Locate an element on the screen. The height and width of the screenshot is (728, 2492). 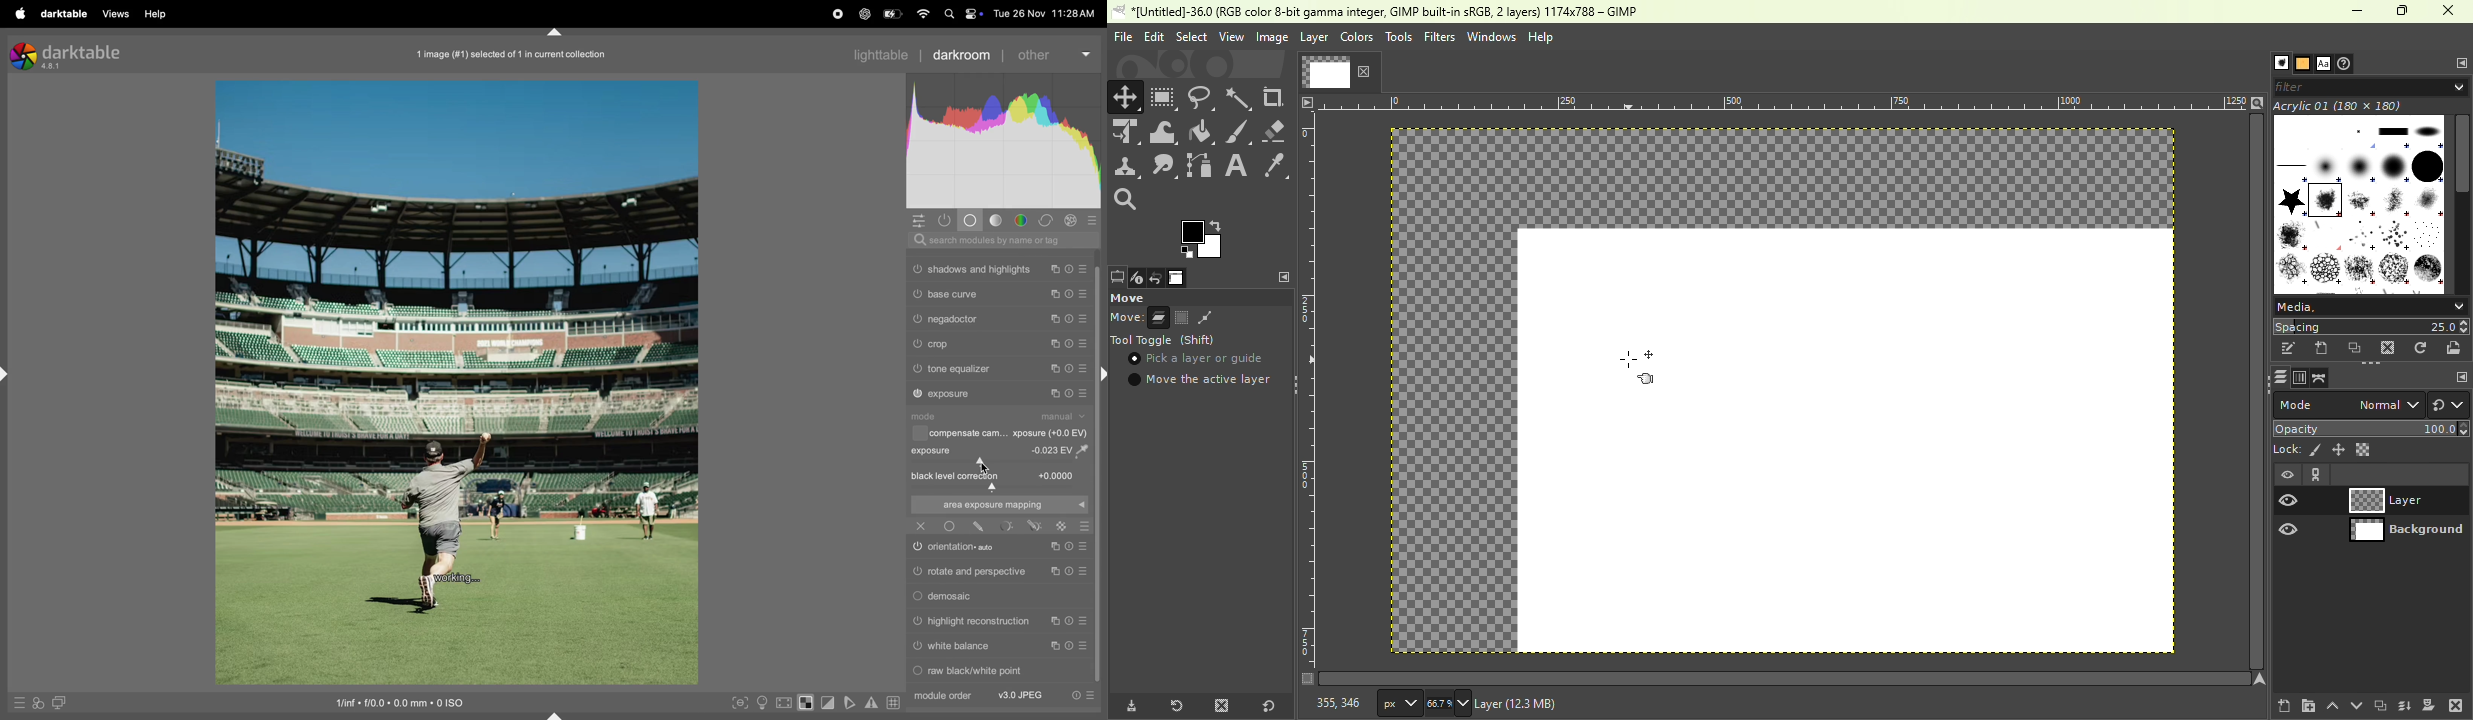
Switch on or off is located at coordinates (917, 293).